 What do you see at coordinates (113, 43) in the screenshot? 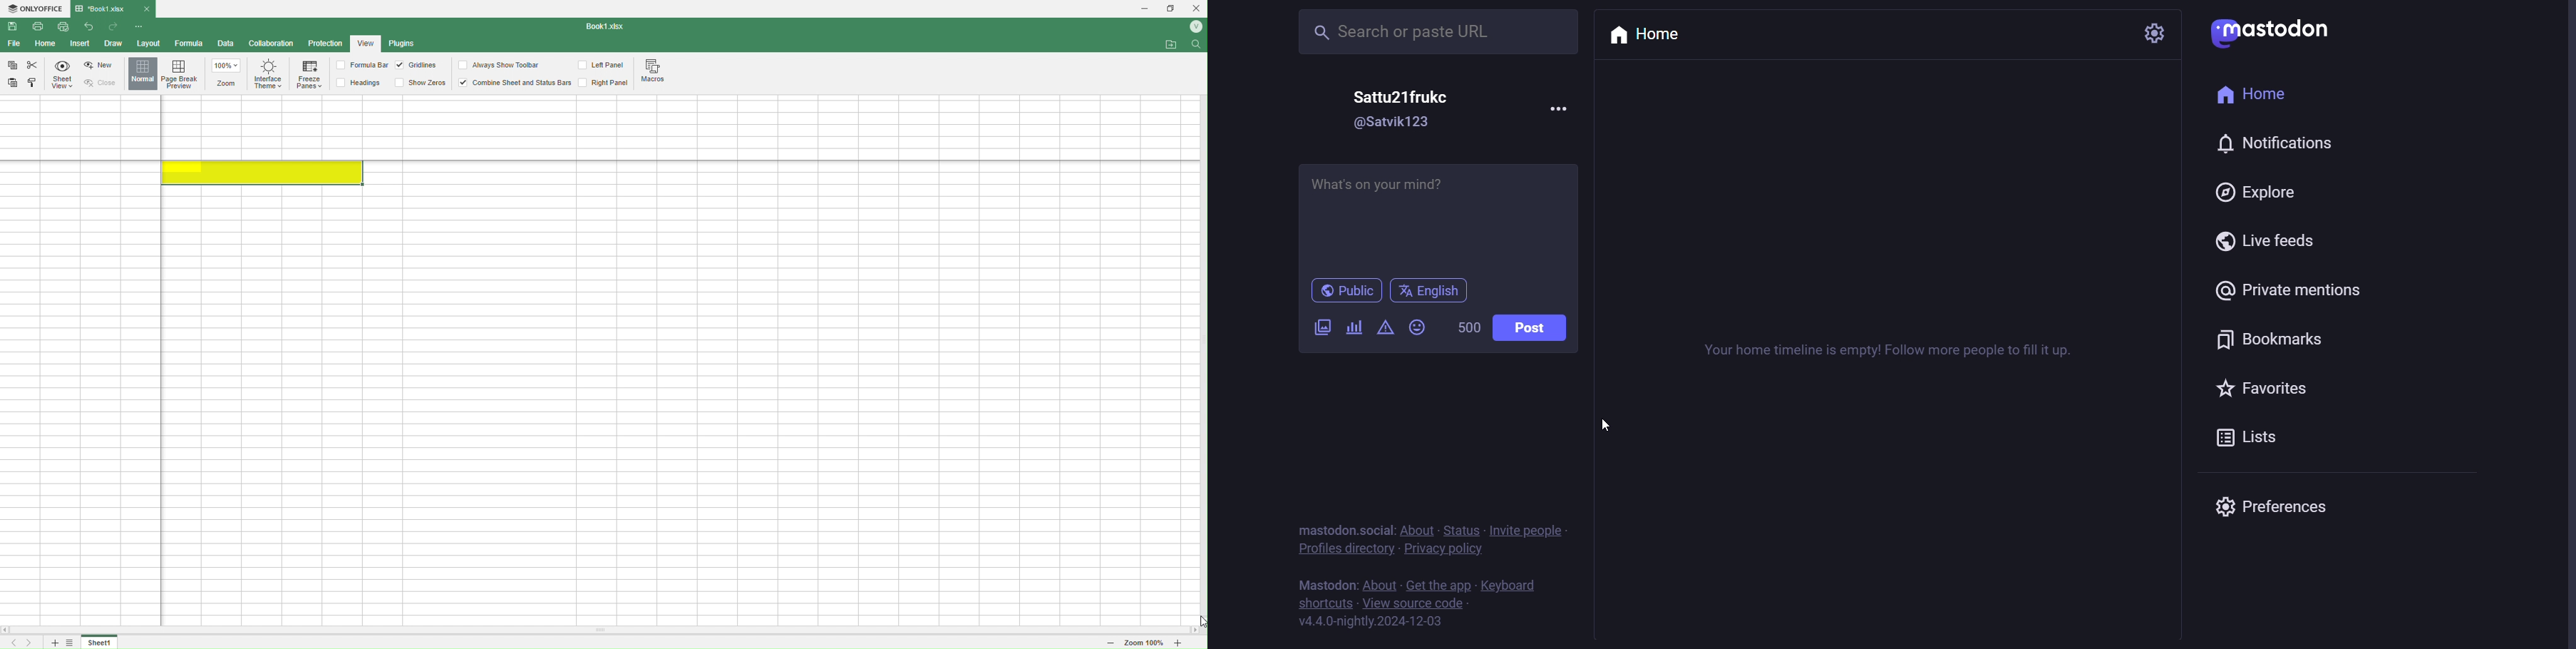
I see `Draw` at bounding box center [113, 43].